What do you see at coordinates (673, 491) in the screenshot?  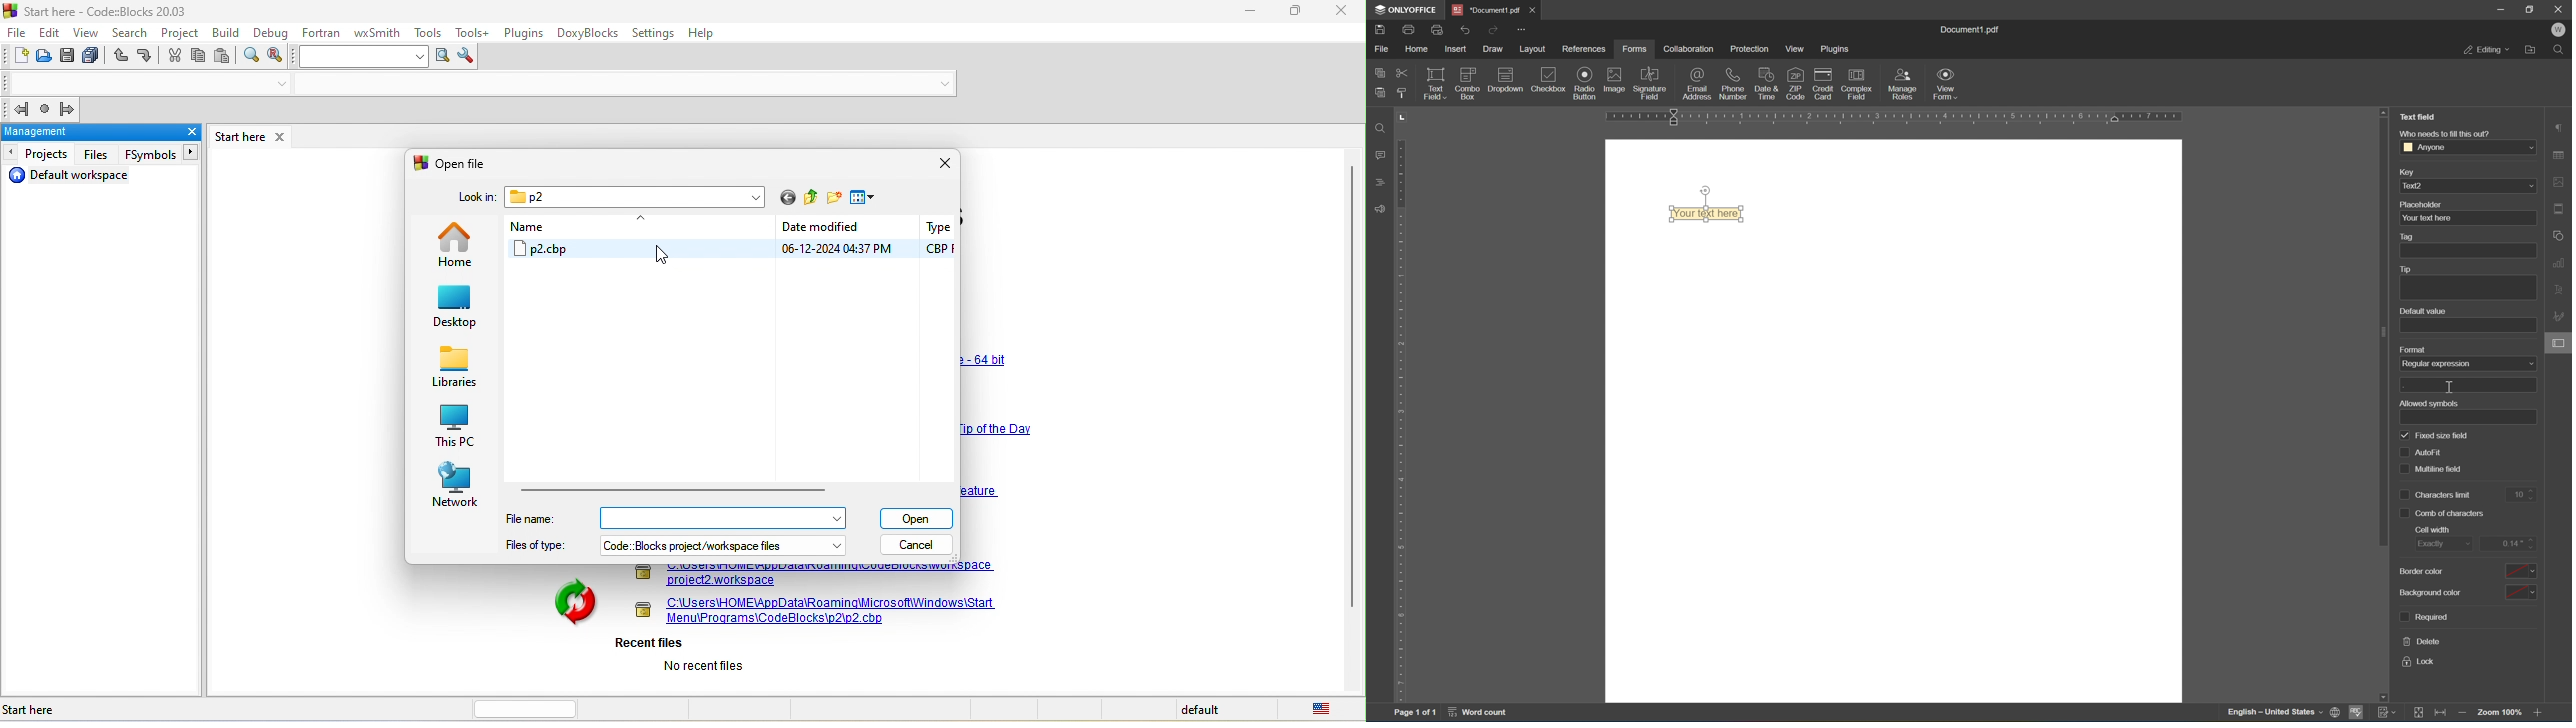 I see `horizontal scroll bar` at bounding box center [673, 491].